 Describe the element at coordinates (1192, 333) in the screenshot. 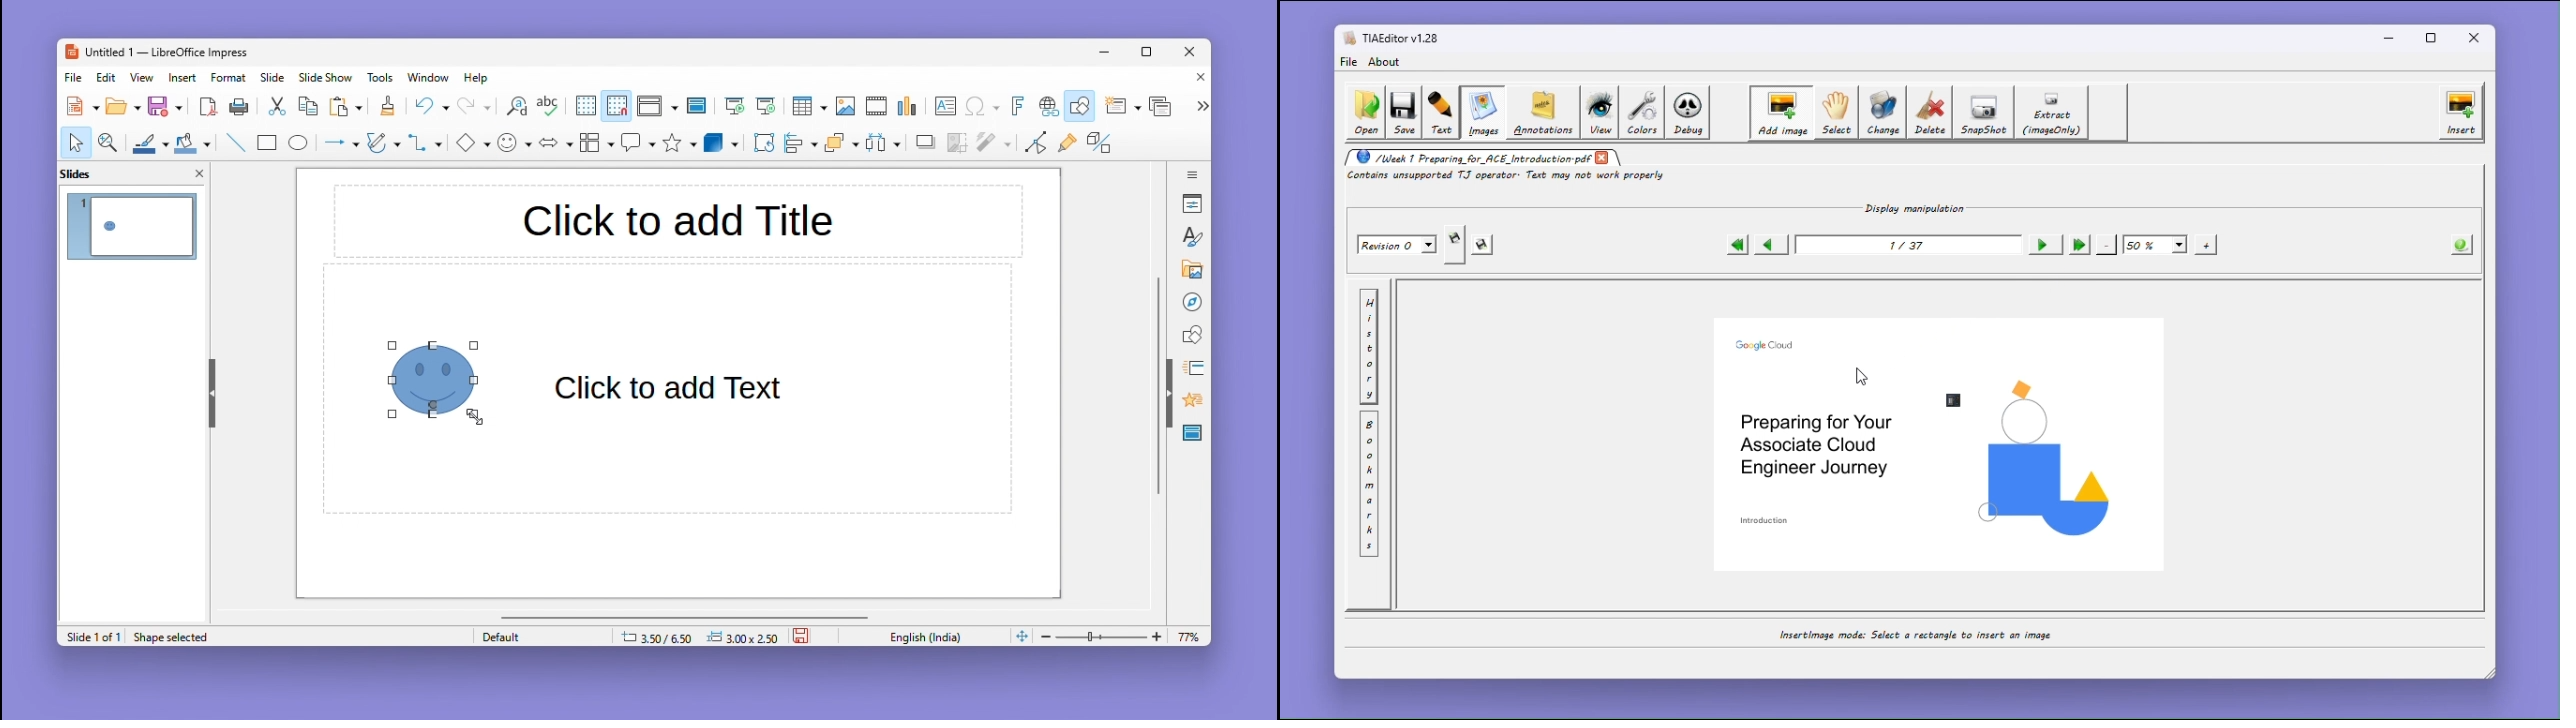

I see `shapes` at that location.